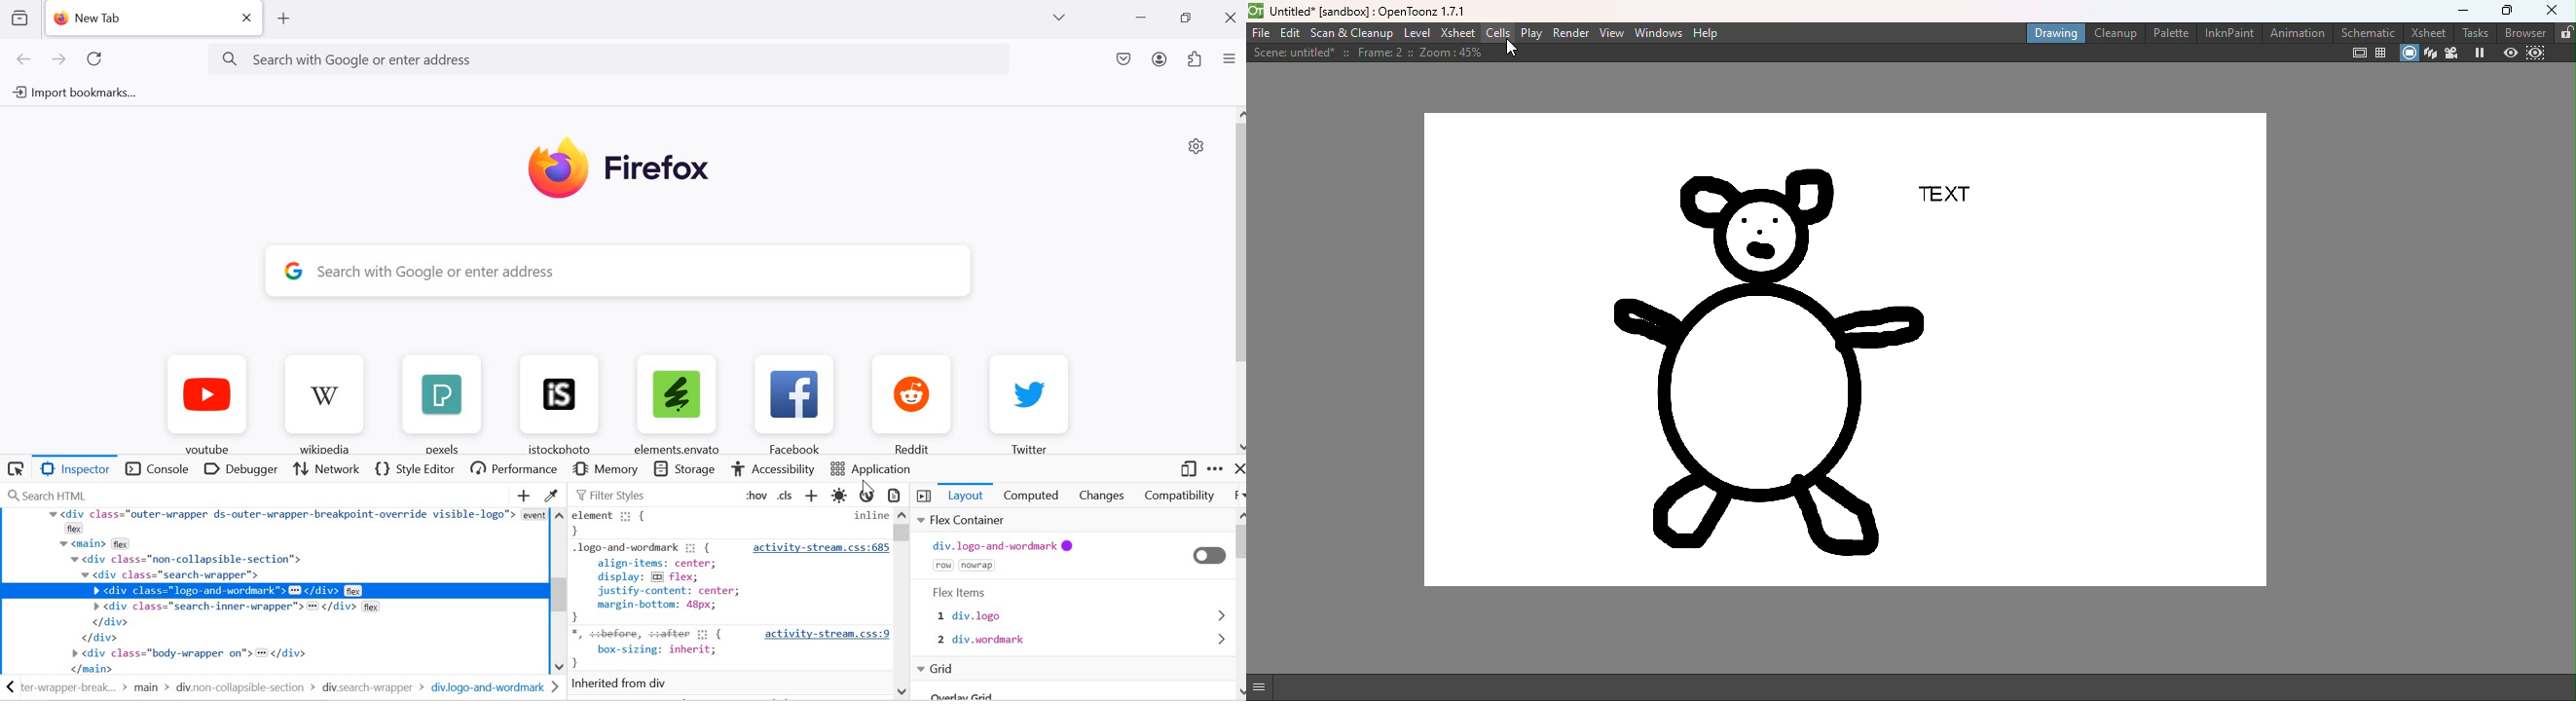 Image resolution: width=2576 pixels, height=728 pixels. What do you see at coordinates (1027, 397) in the screenshot?
I see `Twitter` at bounding box center [1027, 397].